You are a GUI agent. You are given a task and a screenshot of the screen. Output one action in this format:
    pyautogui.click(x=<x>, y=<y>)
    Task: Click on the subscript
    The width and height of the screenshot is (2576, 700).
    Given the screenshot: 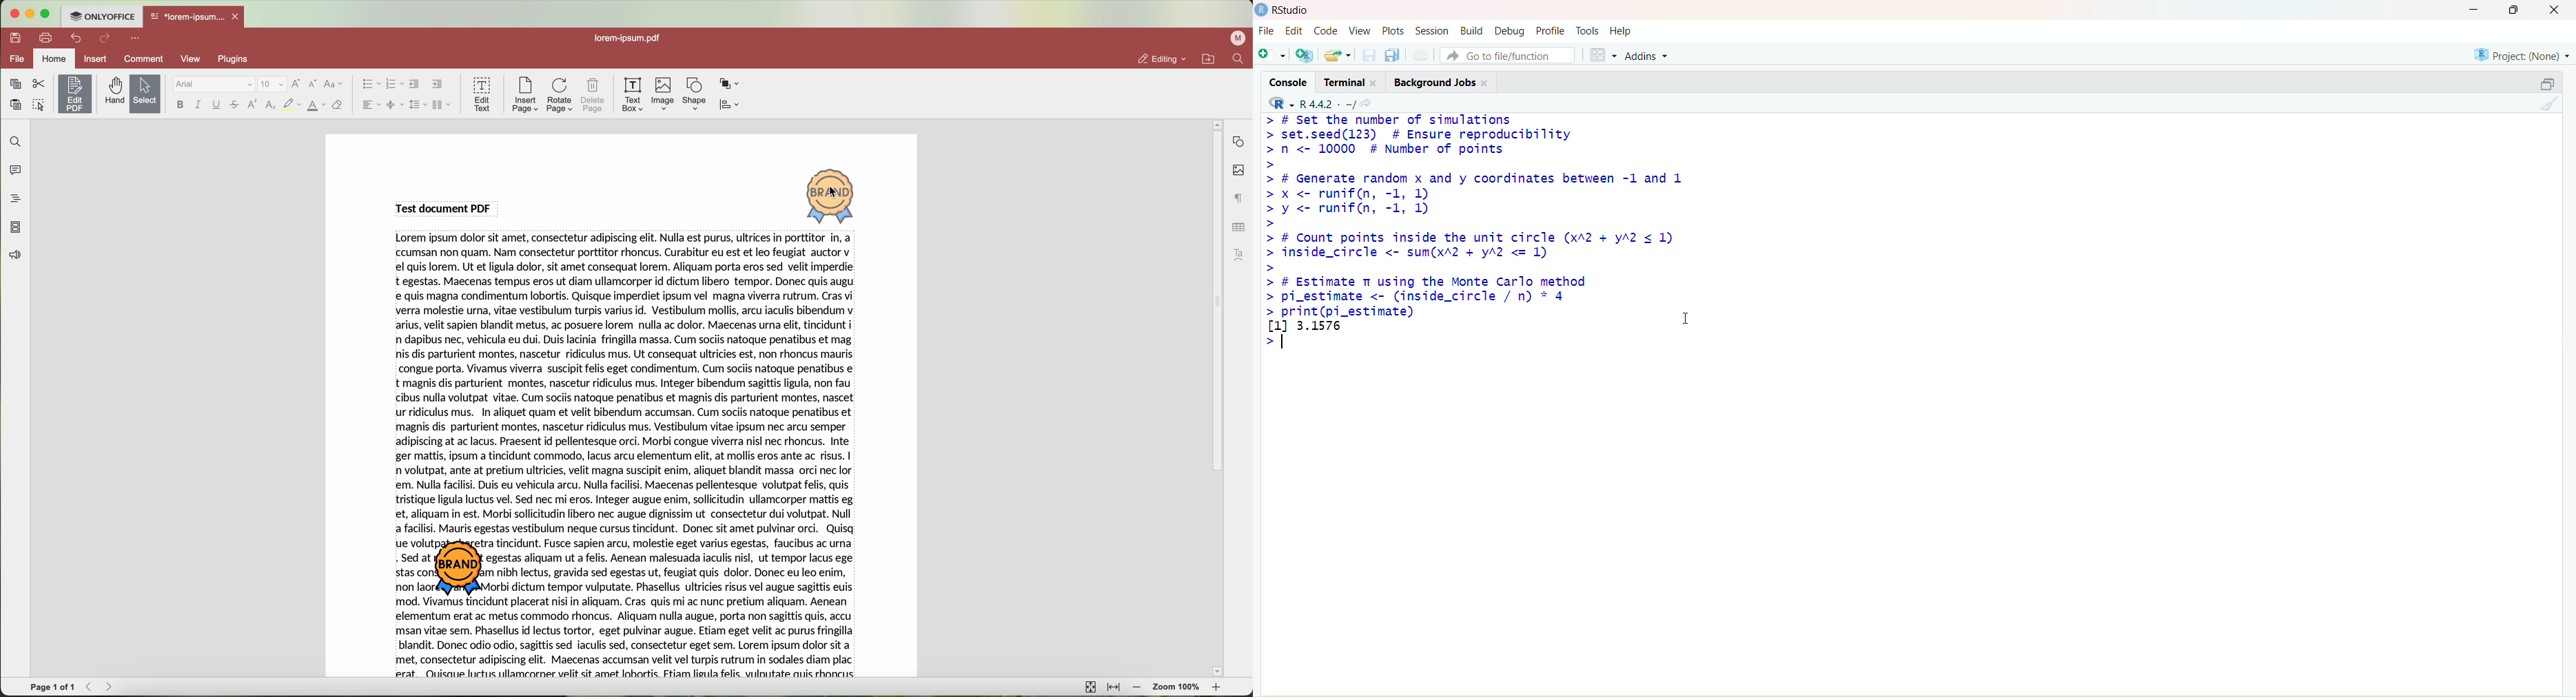 What is the action you would take?
    pyautogui.click(x=271, y=105)
    